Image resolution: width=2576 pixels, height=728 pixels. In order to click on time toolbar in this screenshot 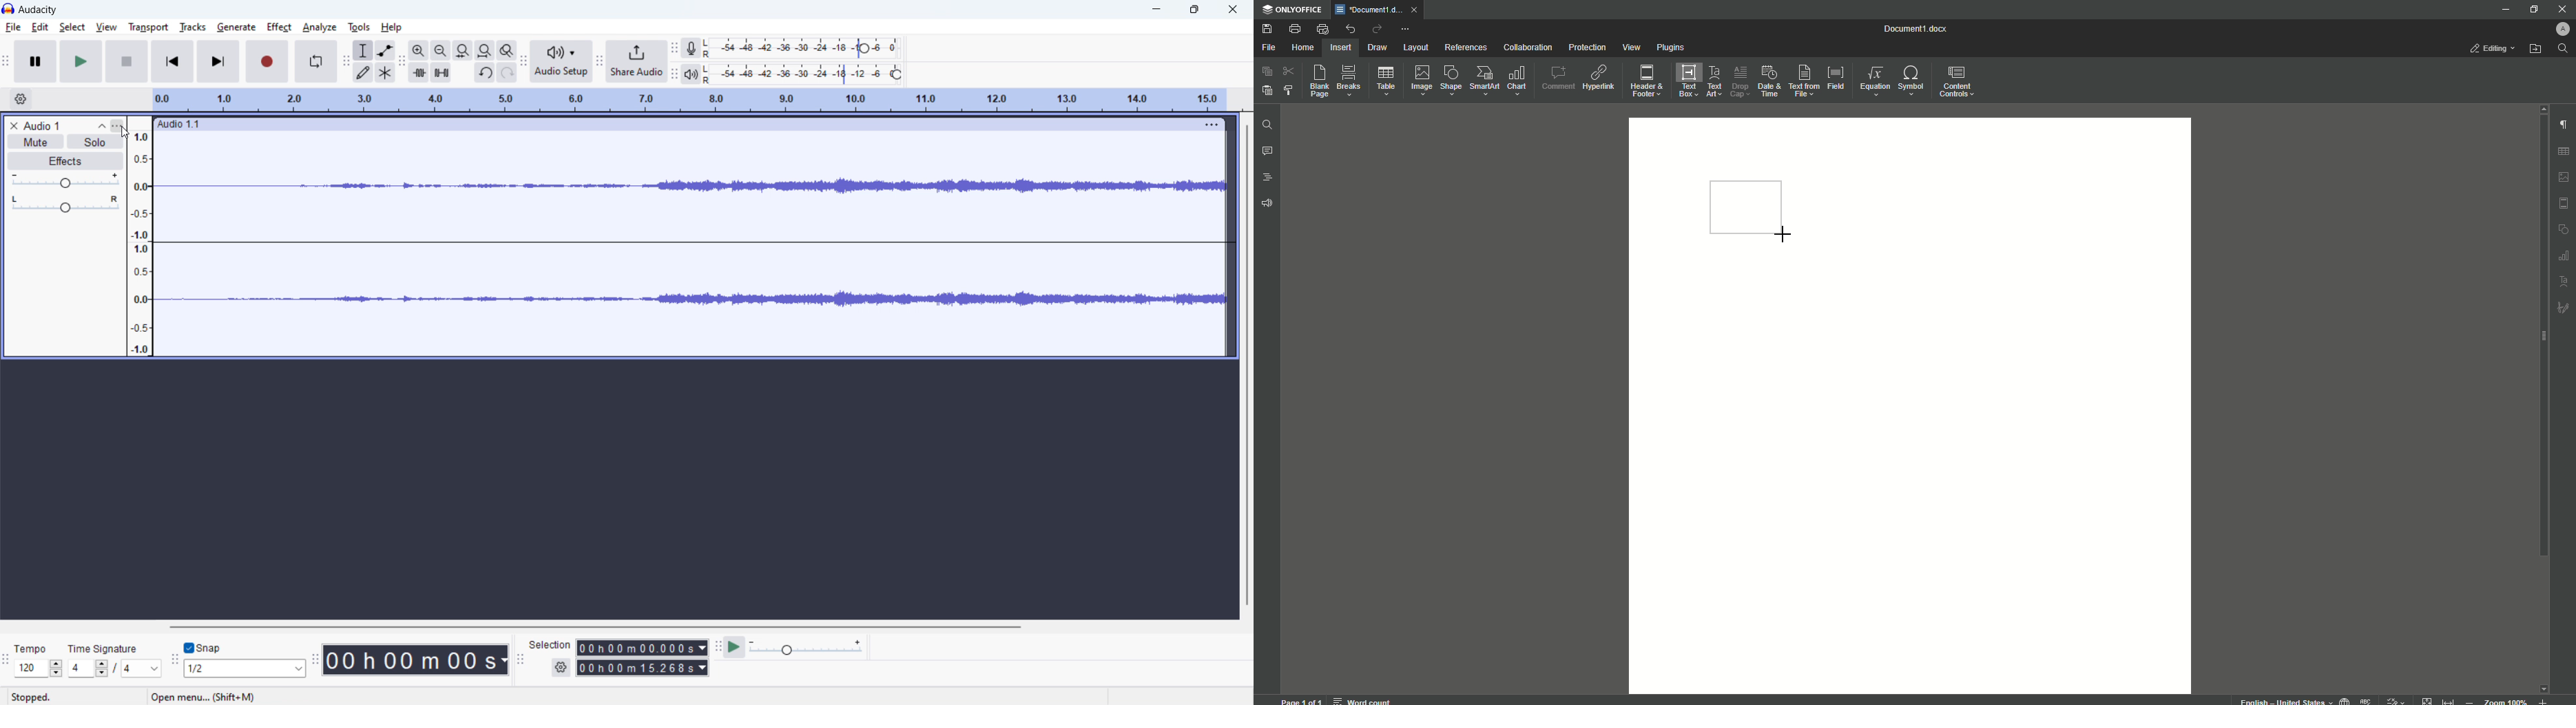, I will do `click(315, 661)`.